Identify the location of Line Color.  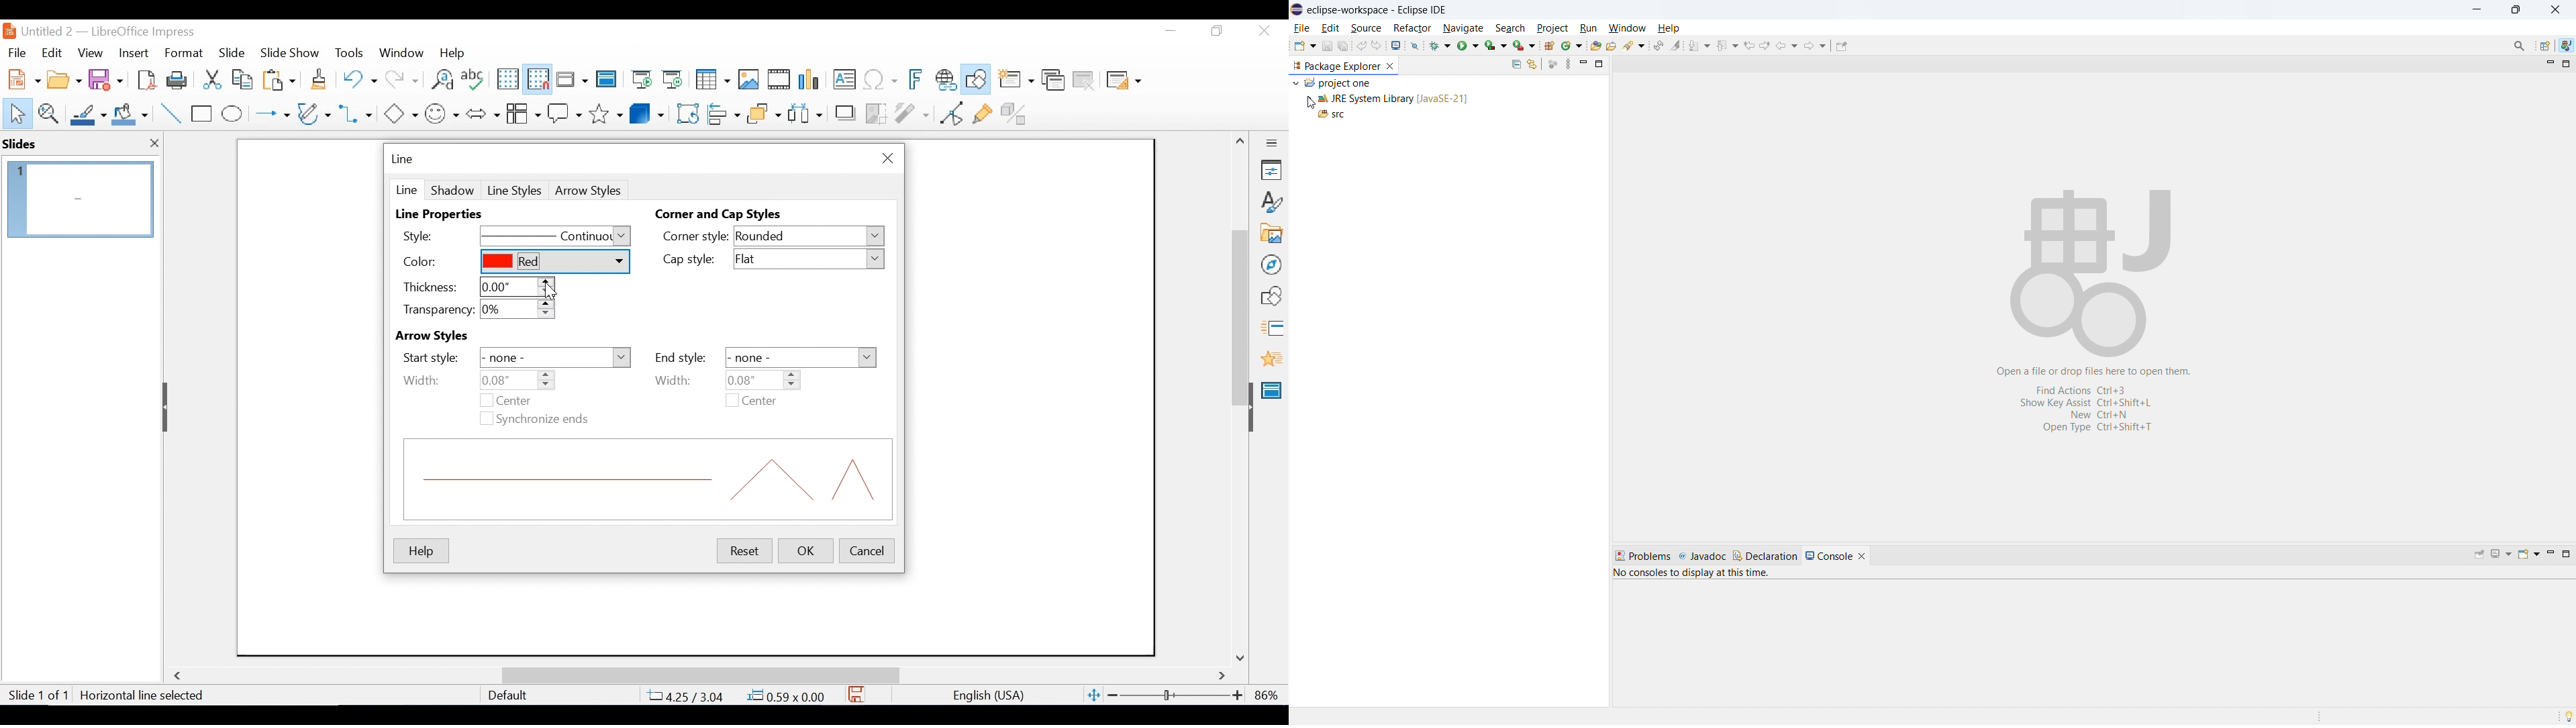
(87, 114).